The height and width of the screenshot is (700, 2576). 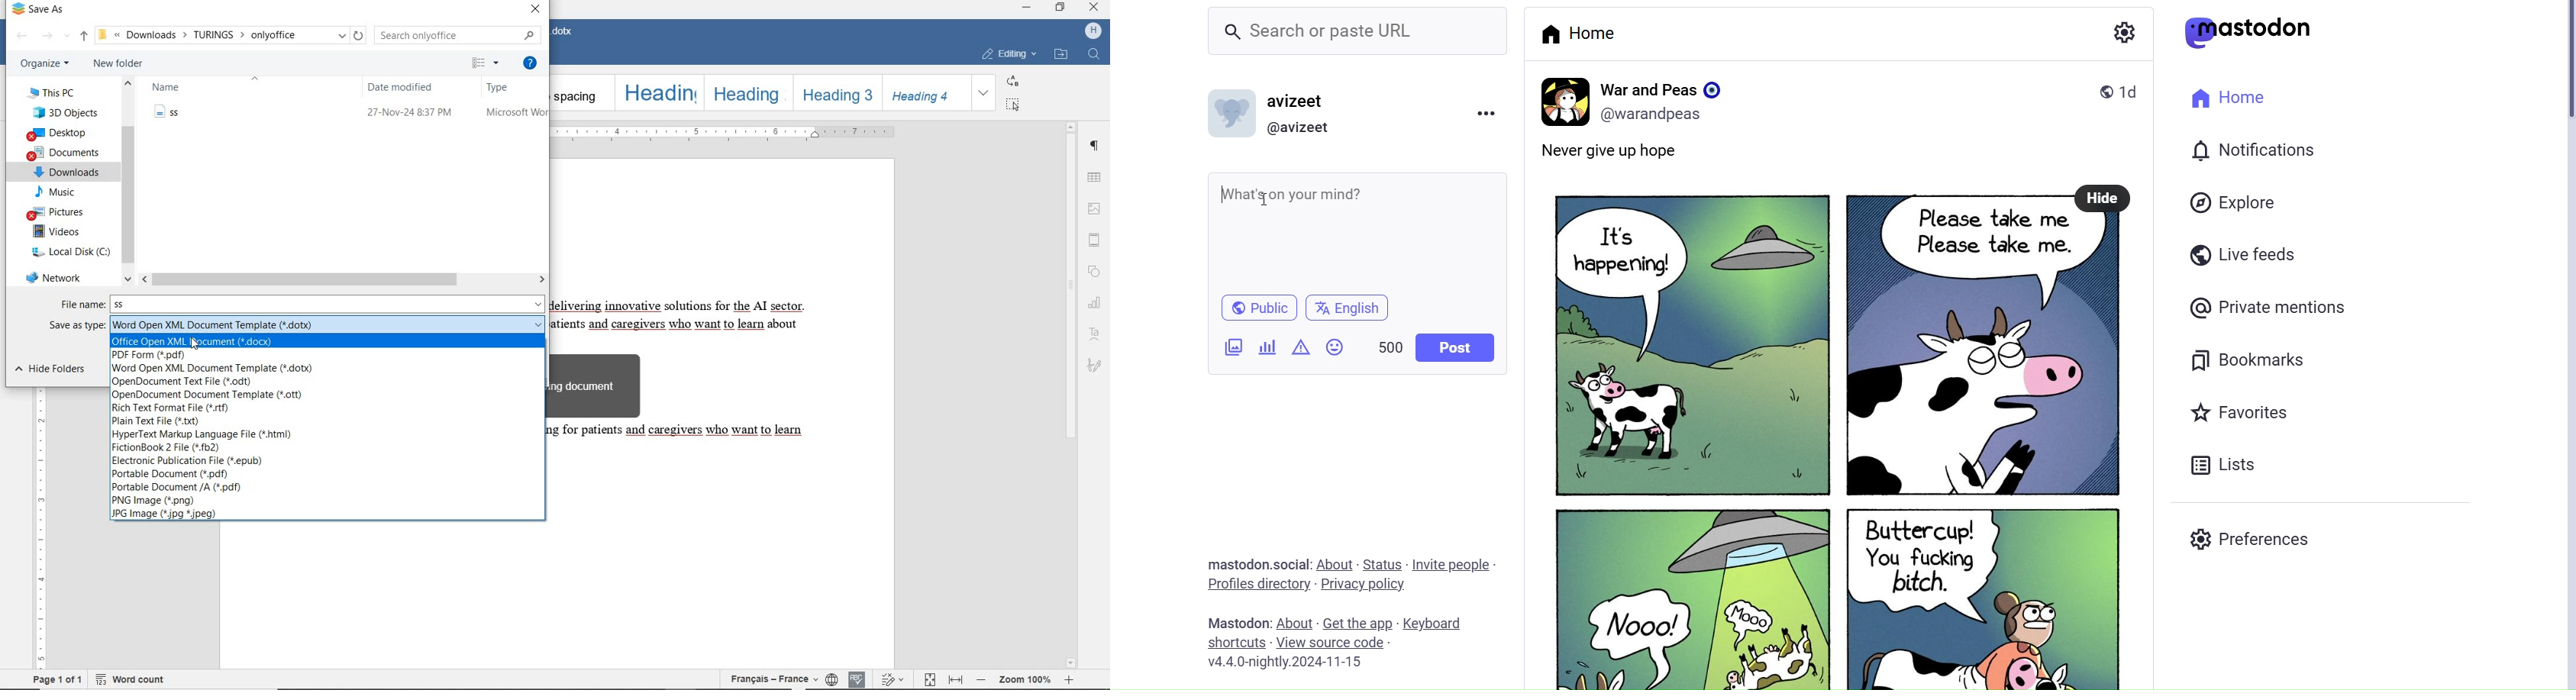 I want to click on PATH, so click(x=222, y=35).